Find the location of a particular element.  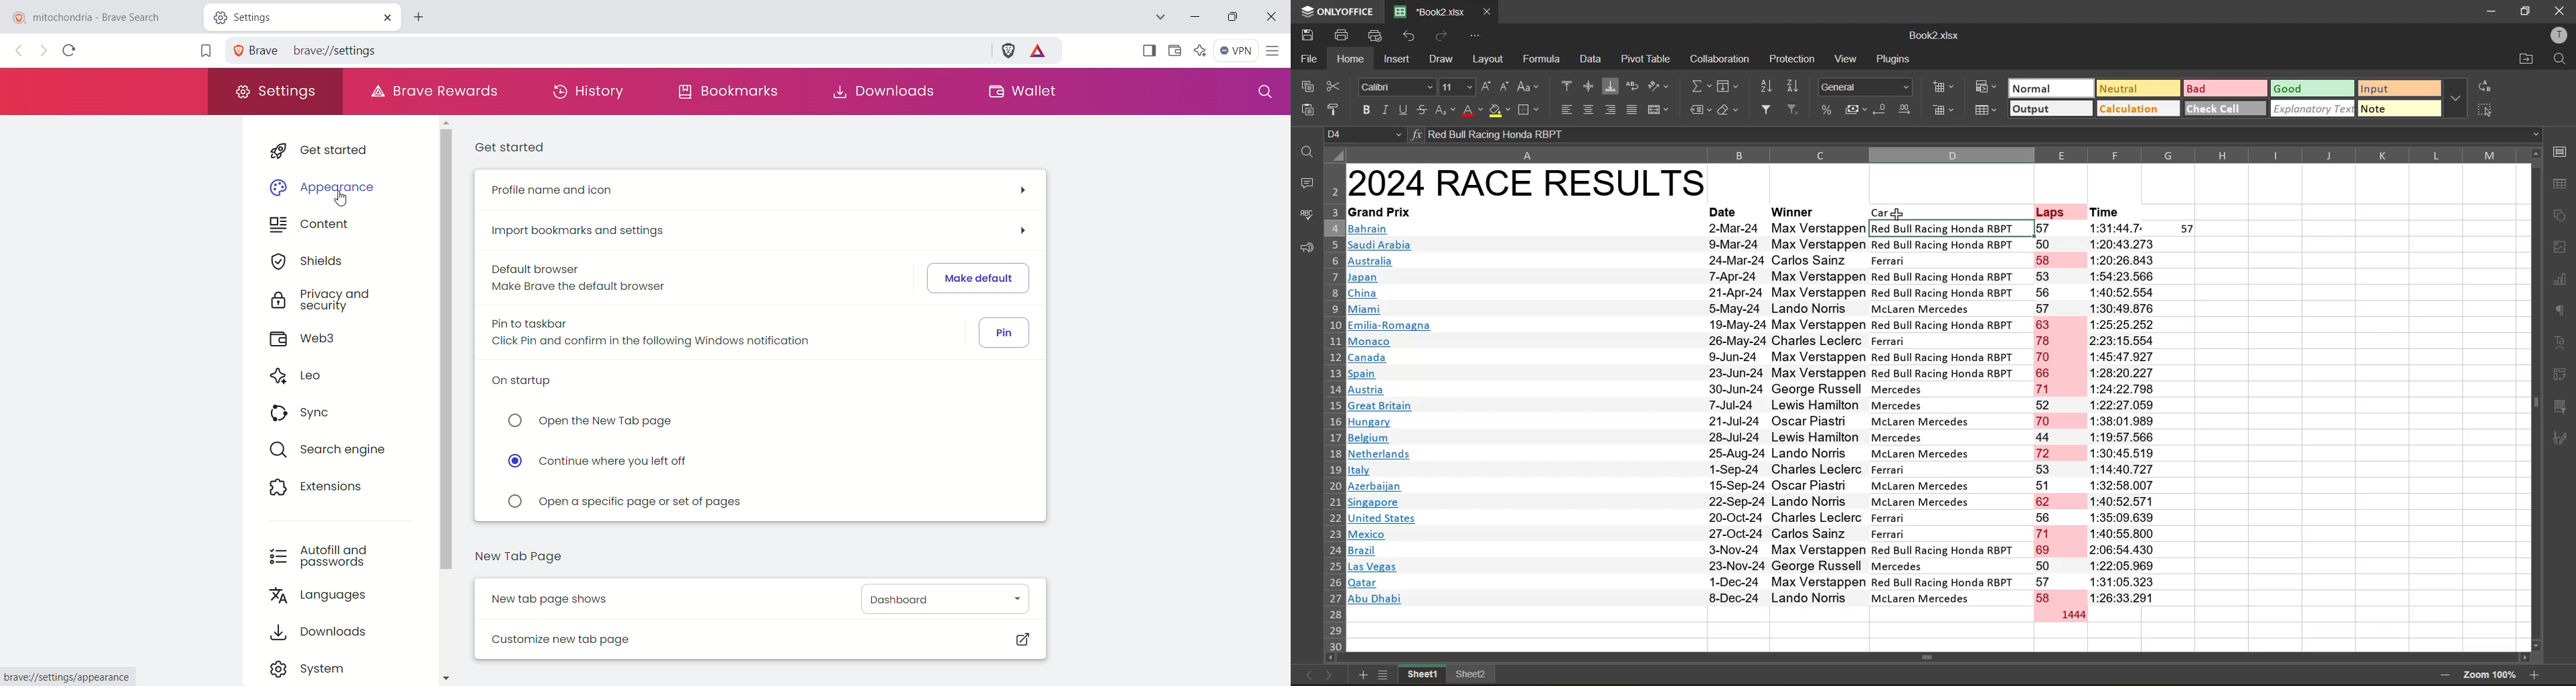

formula is located at coordinates (1543, 61).